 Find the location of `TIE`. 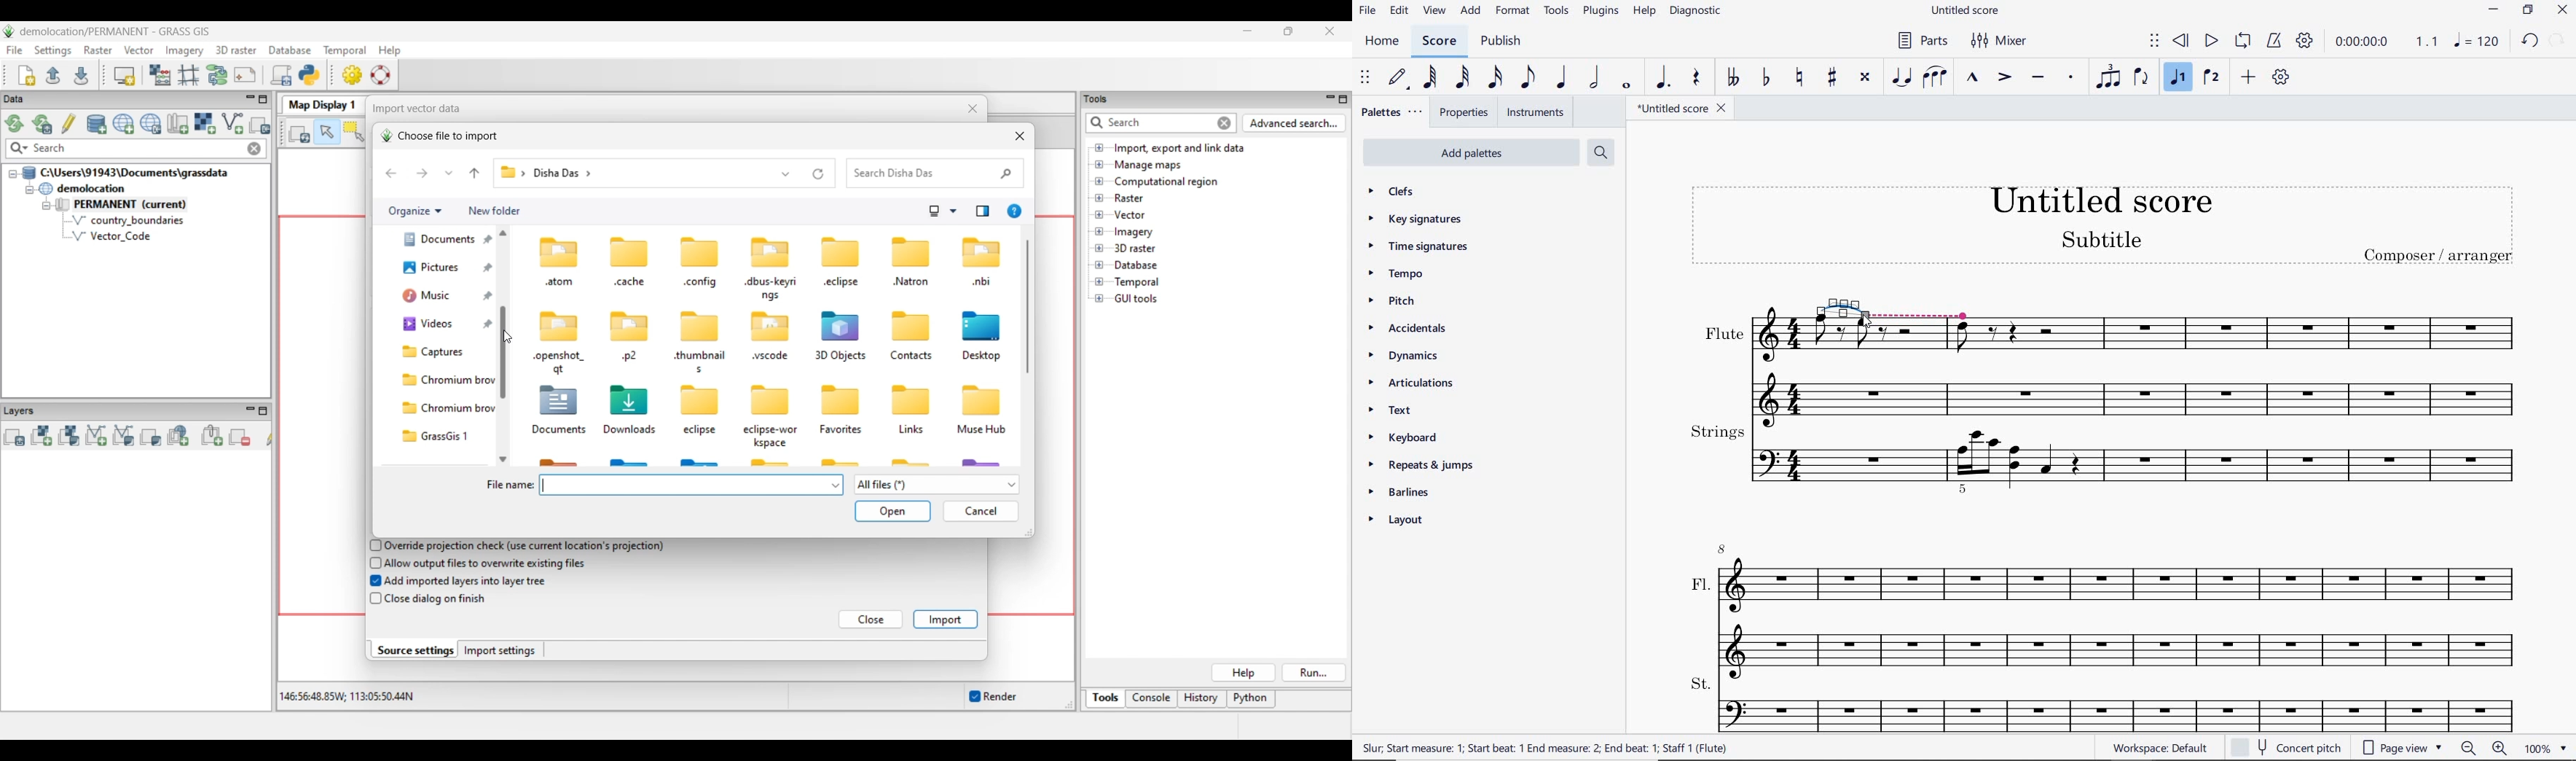

TIE is located at coordinates (1901, 78).